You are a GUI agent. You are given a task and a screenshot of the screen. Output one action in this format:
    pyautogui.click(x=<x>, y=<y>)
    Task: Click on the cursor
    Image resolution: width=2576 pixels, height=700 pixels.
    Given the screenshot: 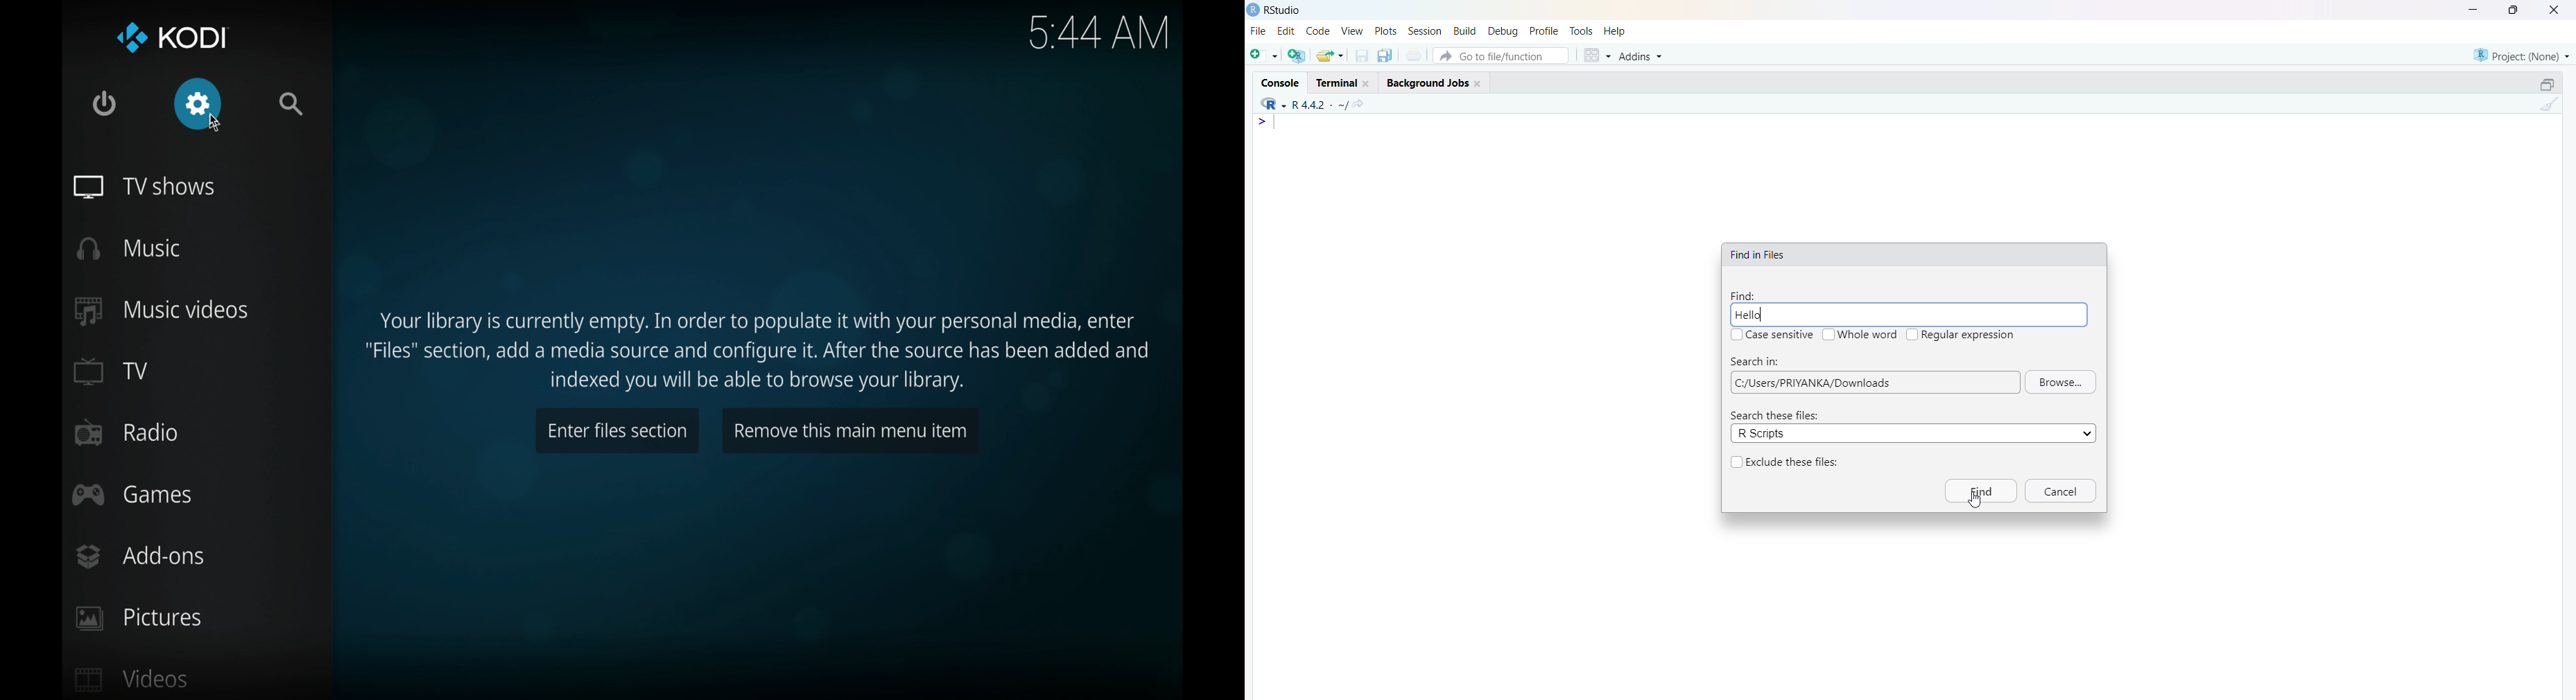 What is the action you would take?
    pyautogui.click(x=213, y=122)
    